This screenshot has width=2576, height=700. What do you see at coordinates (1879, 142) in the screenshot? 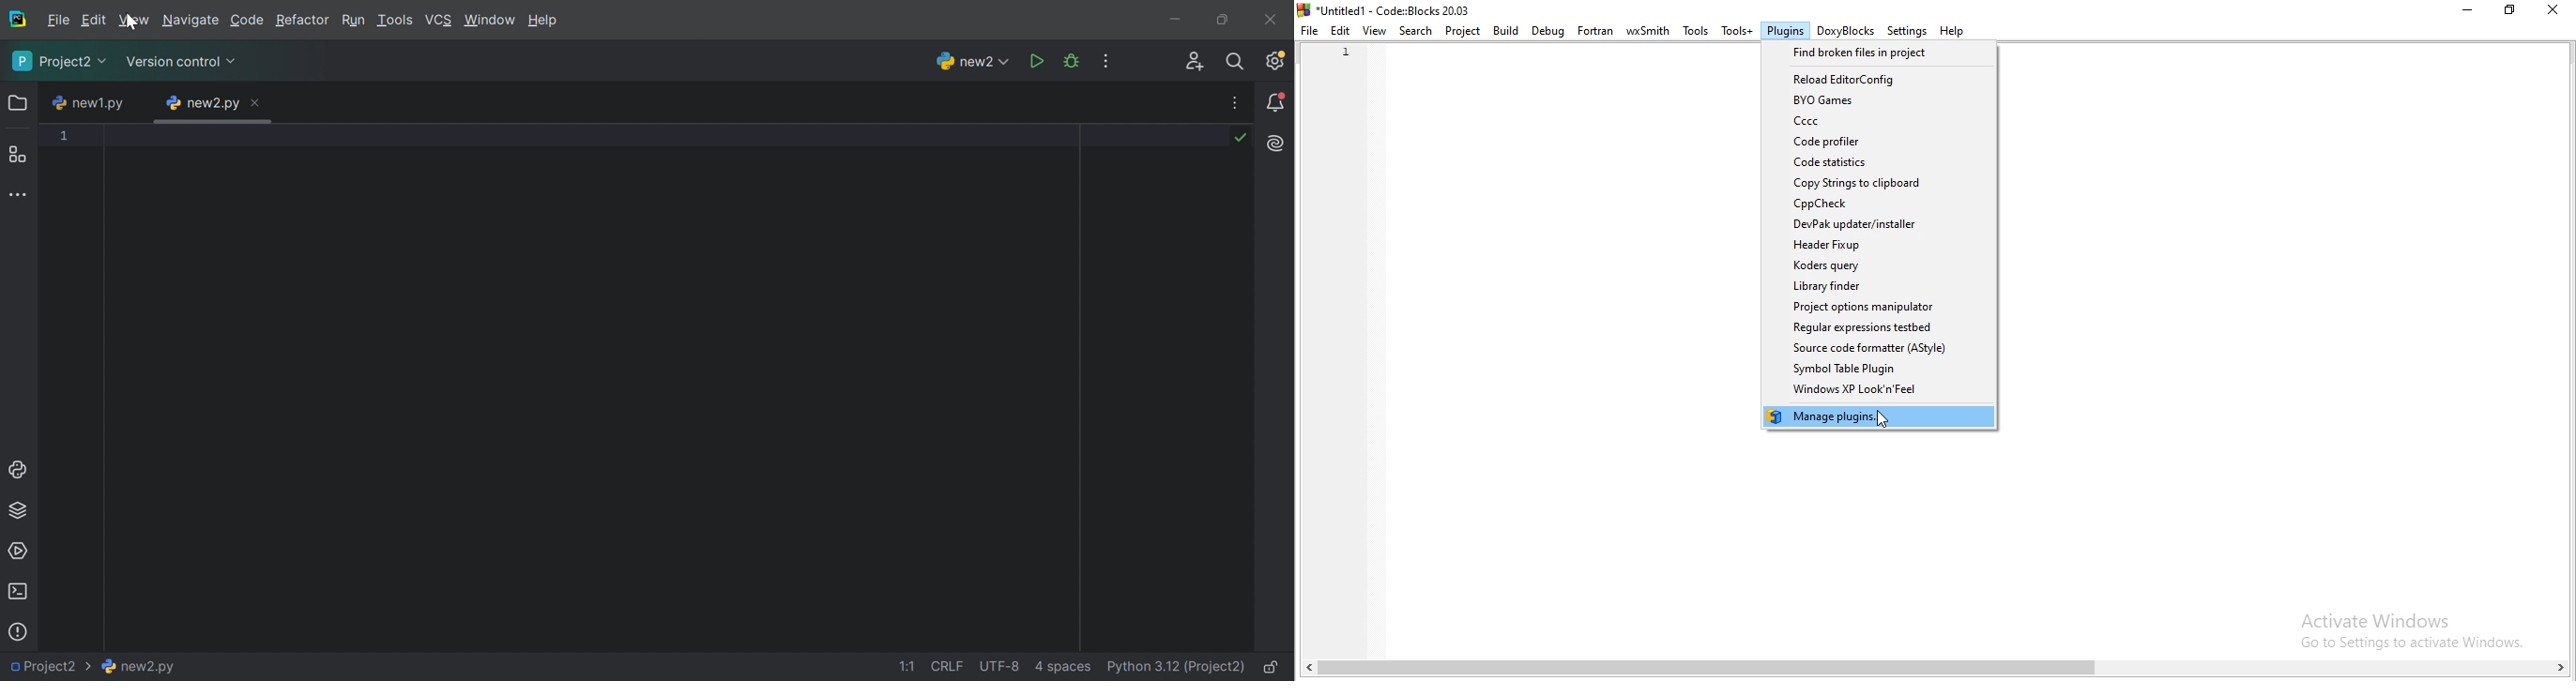
I see `Code profiler` at bounding box center [1879, 142].